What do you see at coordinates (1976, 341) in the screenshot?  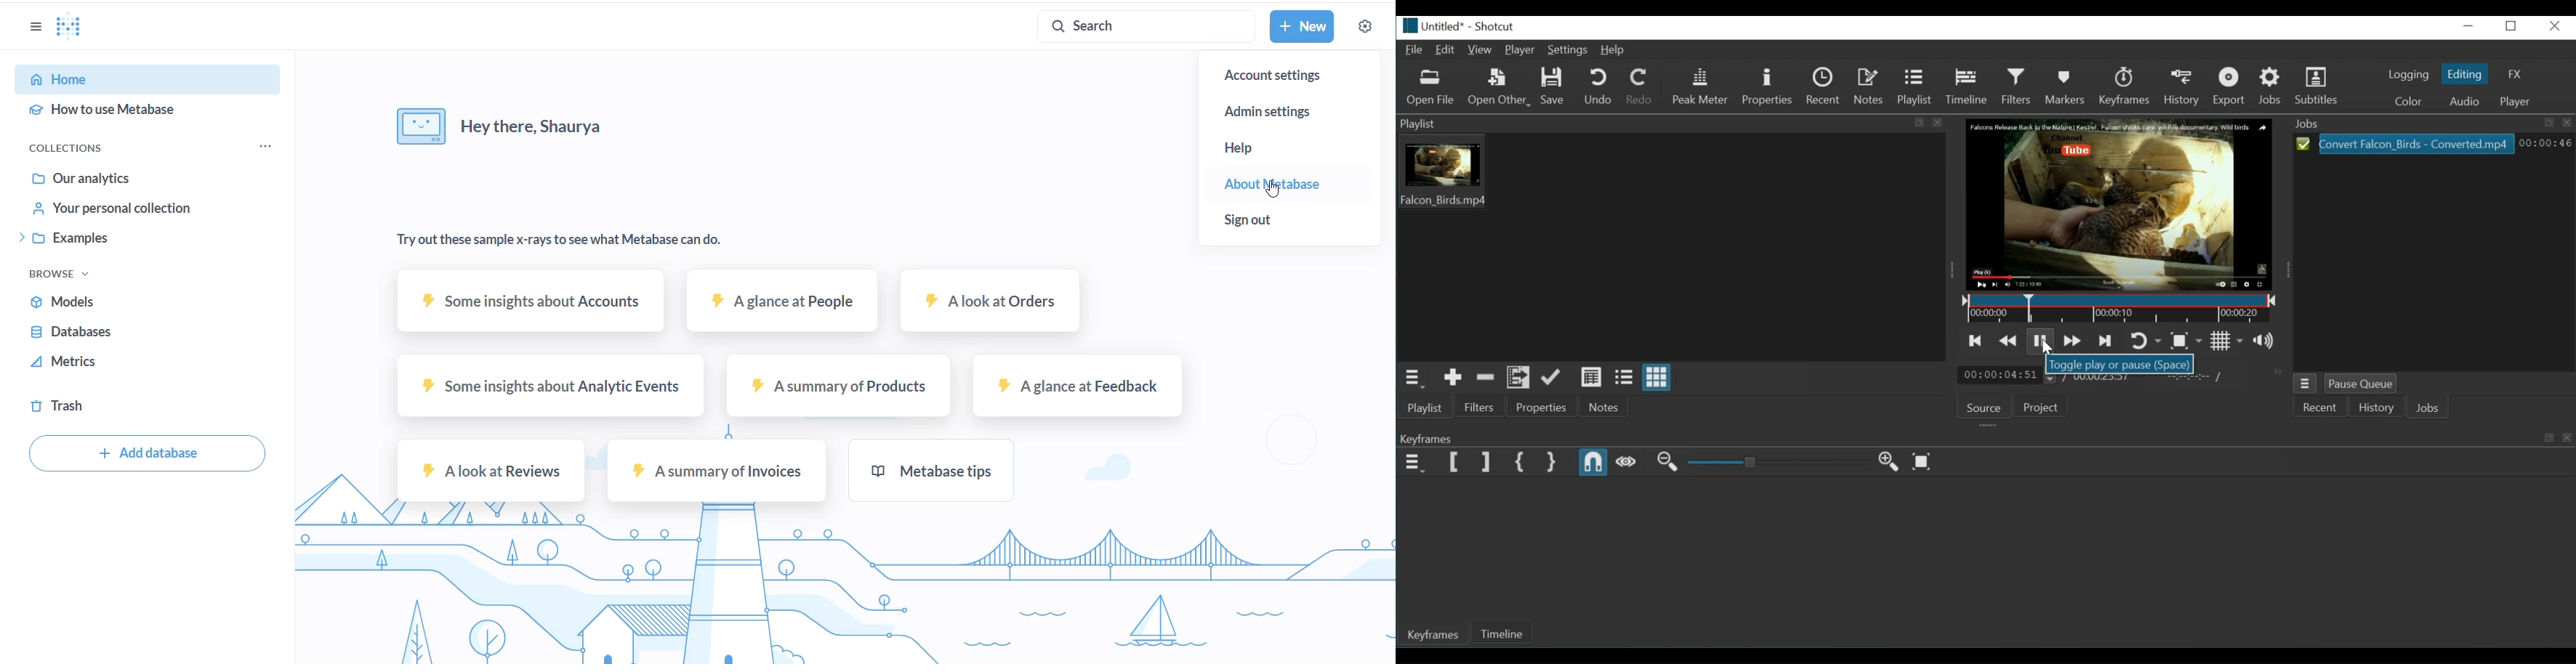 I see `Skip to the previous point` at bounding box center [1976, 341].